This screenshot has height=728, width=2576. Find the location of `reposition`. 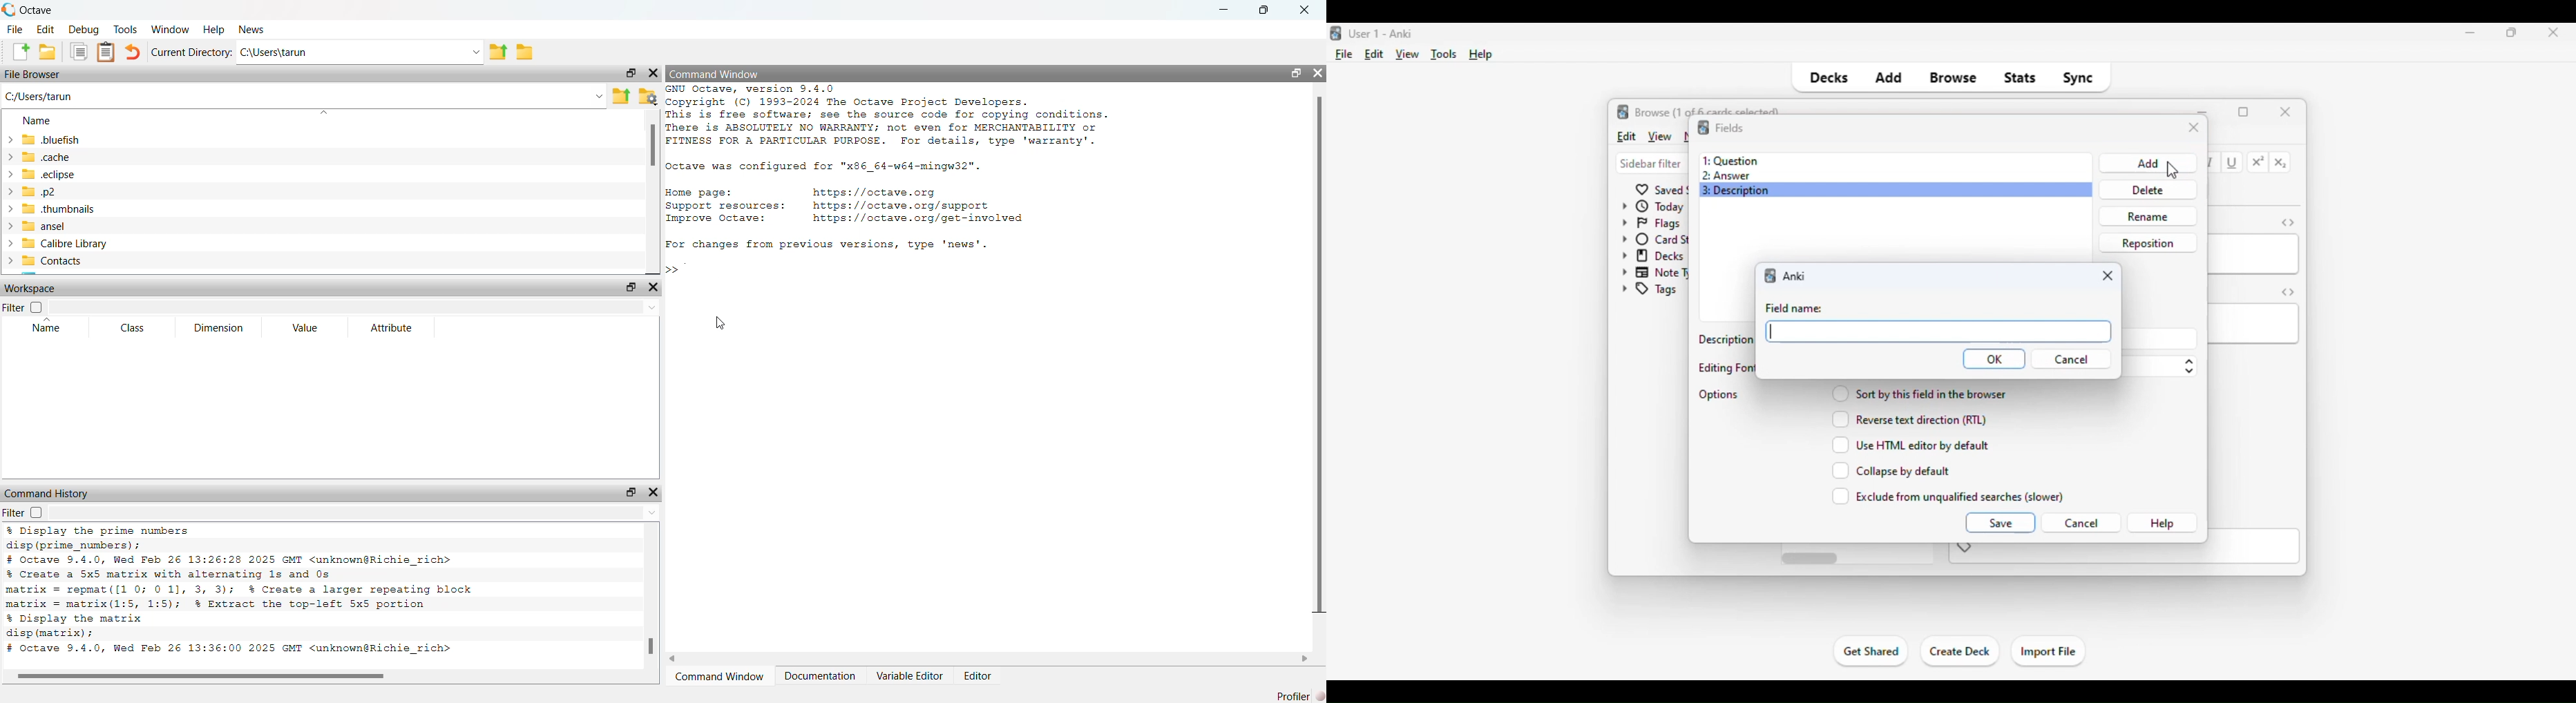

reposition is located at coordinates (2148, 242).